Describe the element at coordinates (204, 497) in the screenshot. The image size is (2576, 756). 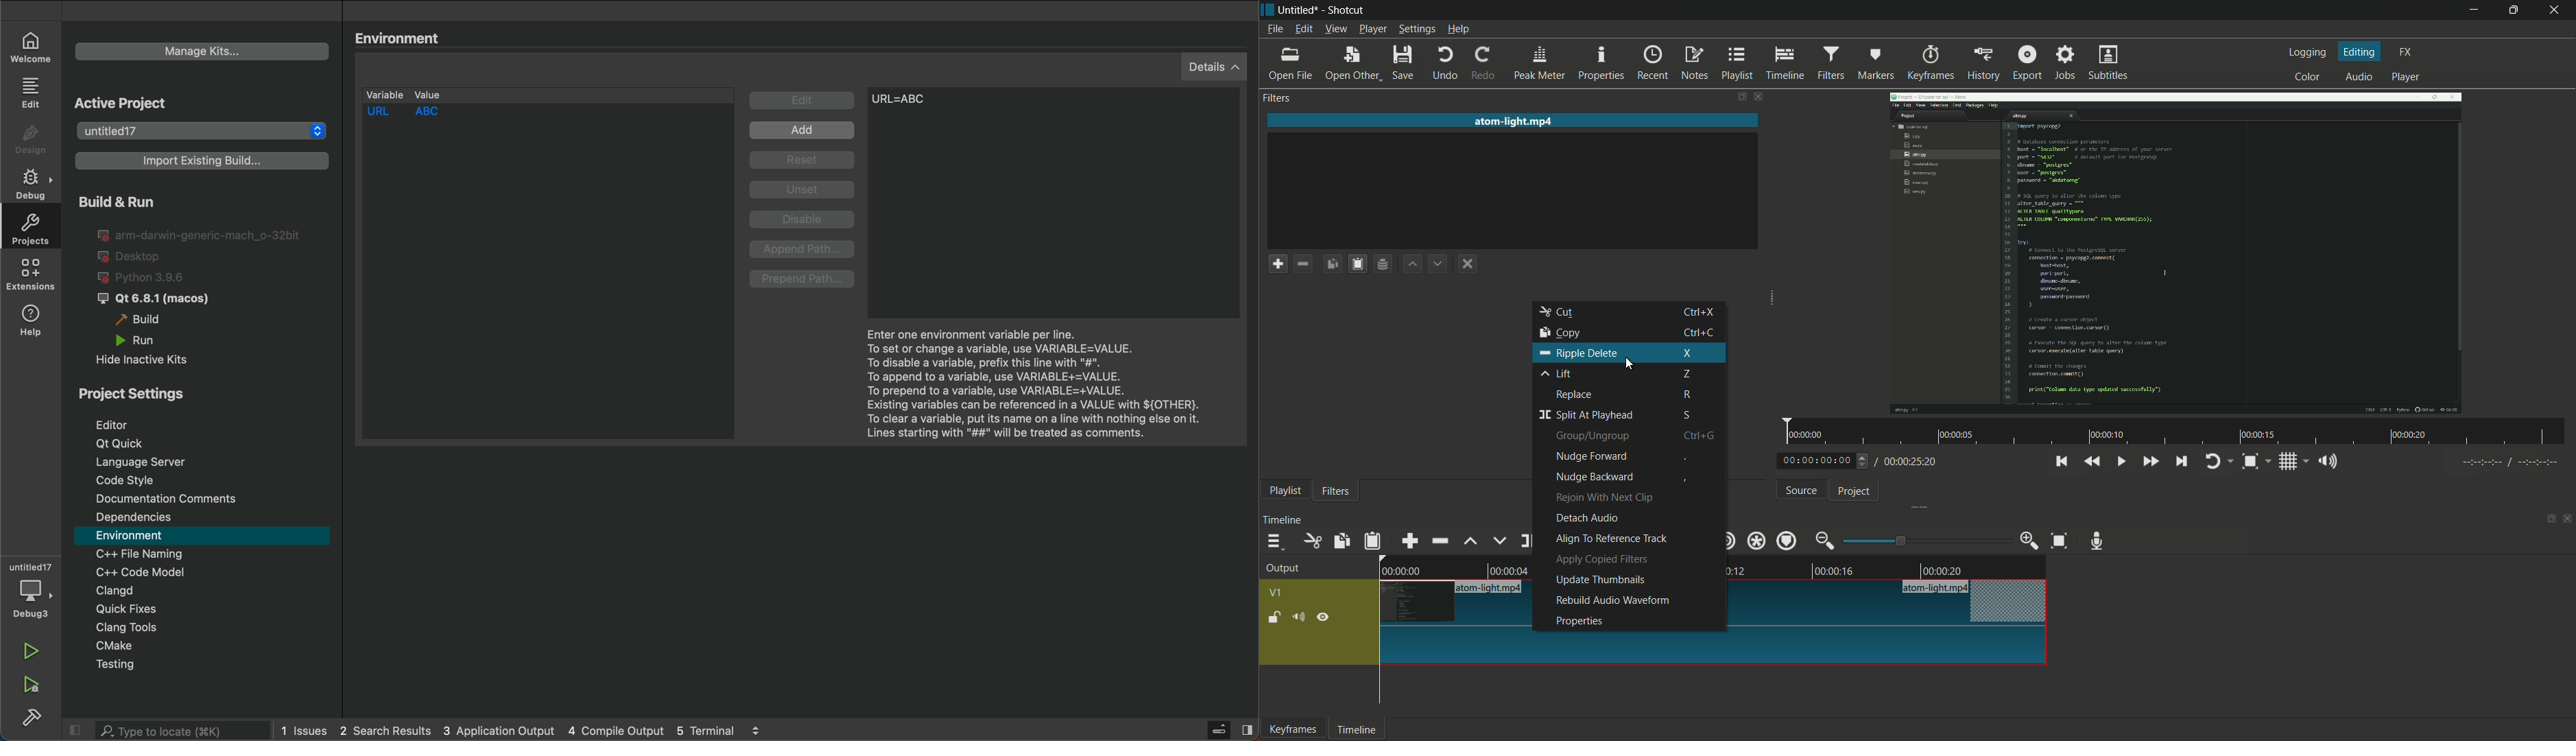
I see `comments` at that location.